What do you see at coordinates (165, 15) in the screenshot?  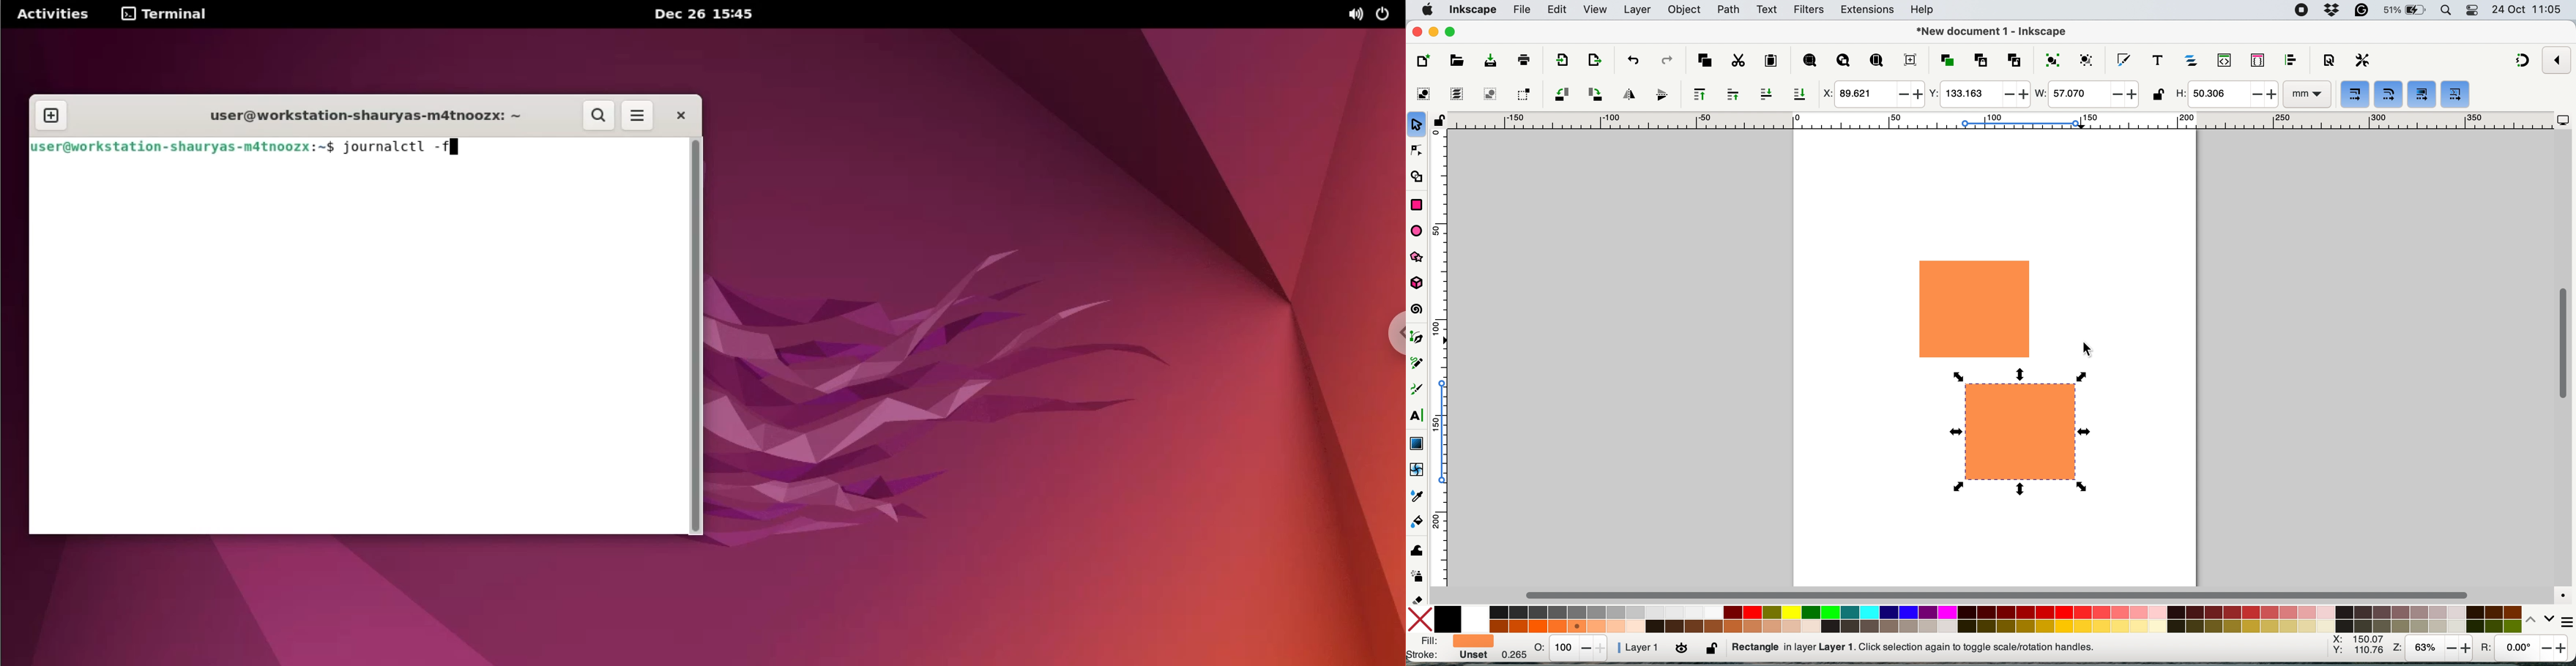 I see `terminal` at bounding box center [165, 15].